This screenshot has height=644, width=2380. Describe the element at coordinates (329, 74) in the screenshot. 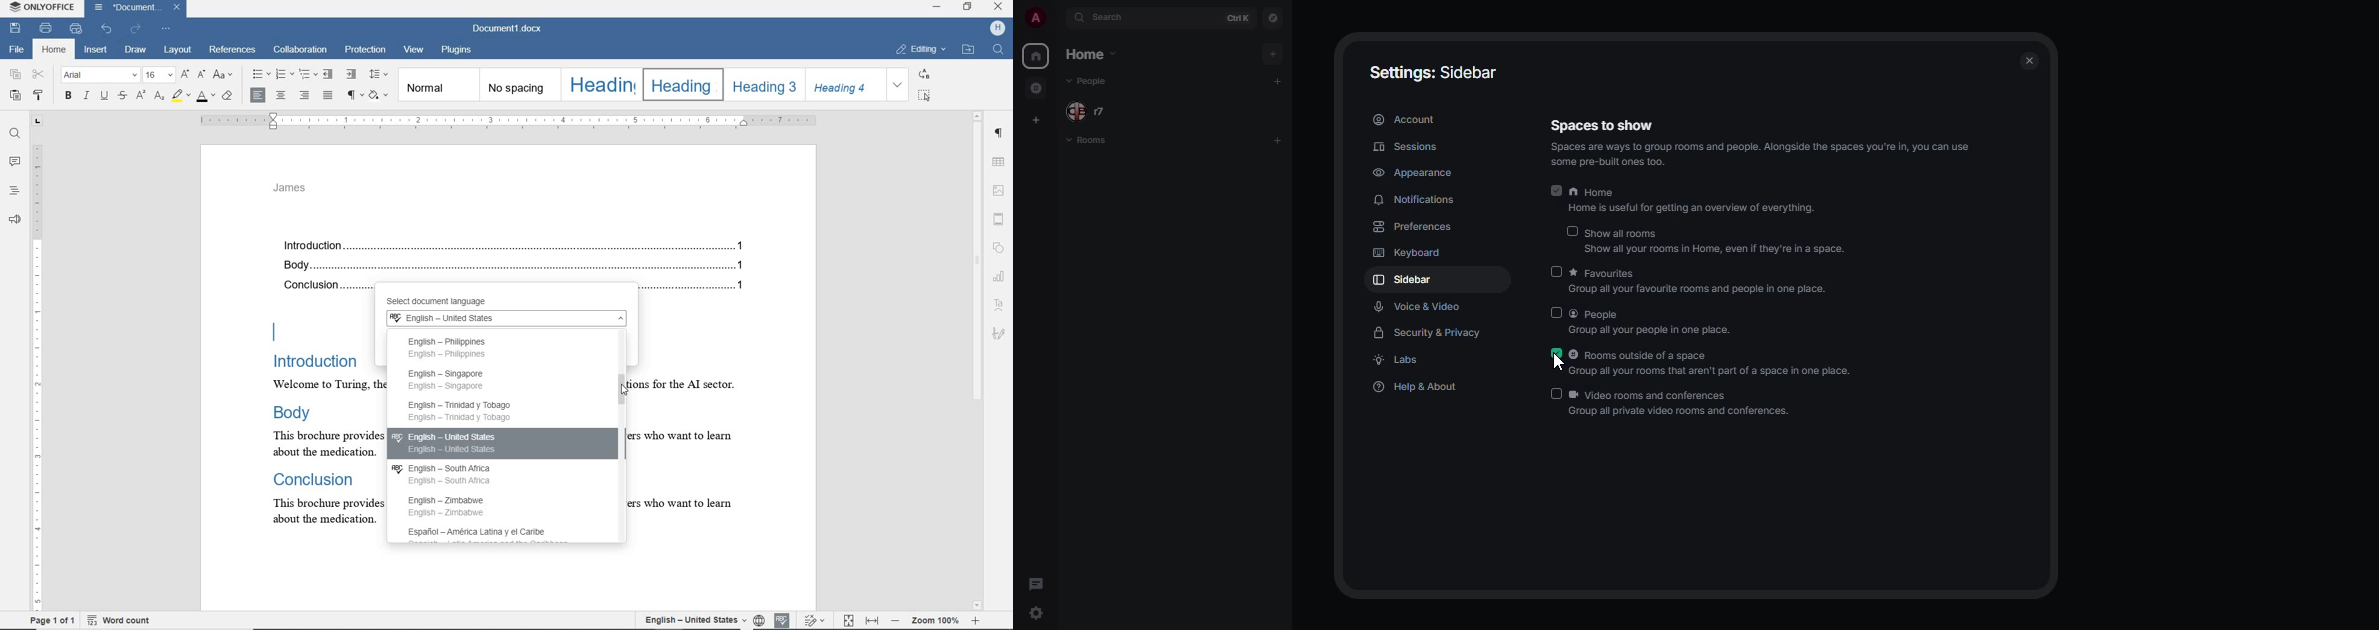

I see `decrease indent` at that location.